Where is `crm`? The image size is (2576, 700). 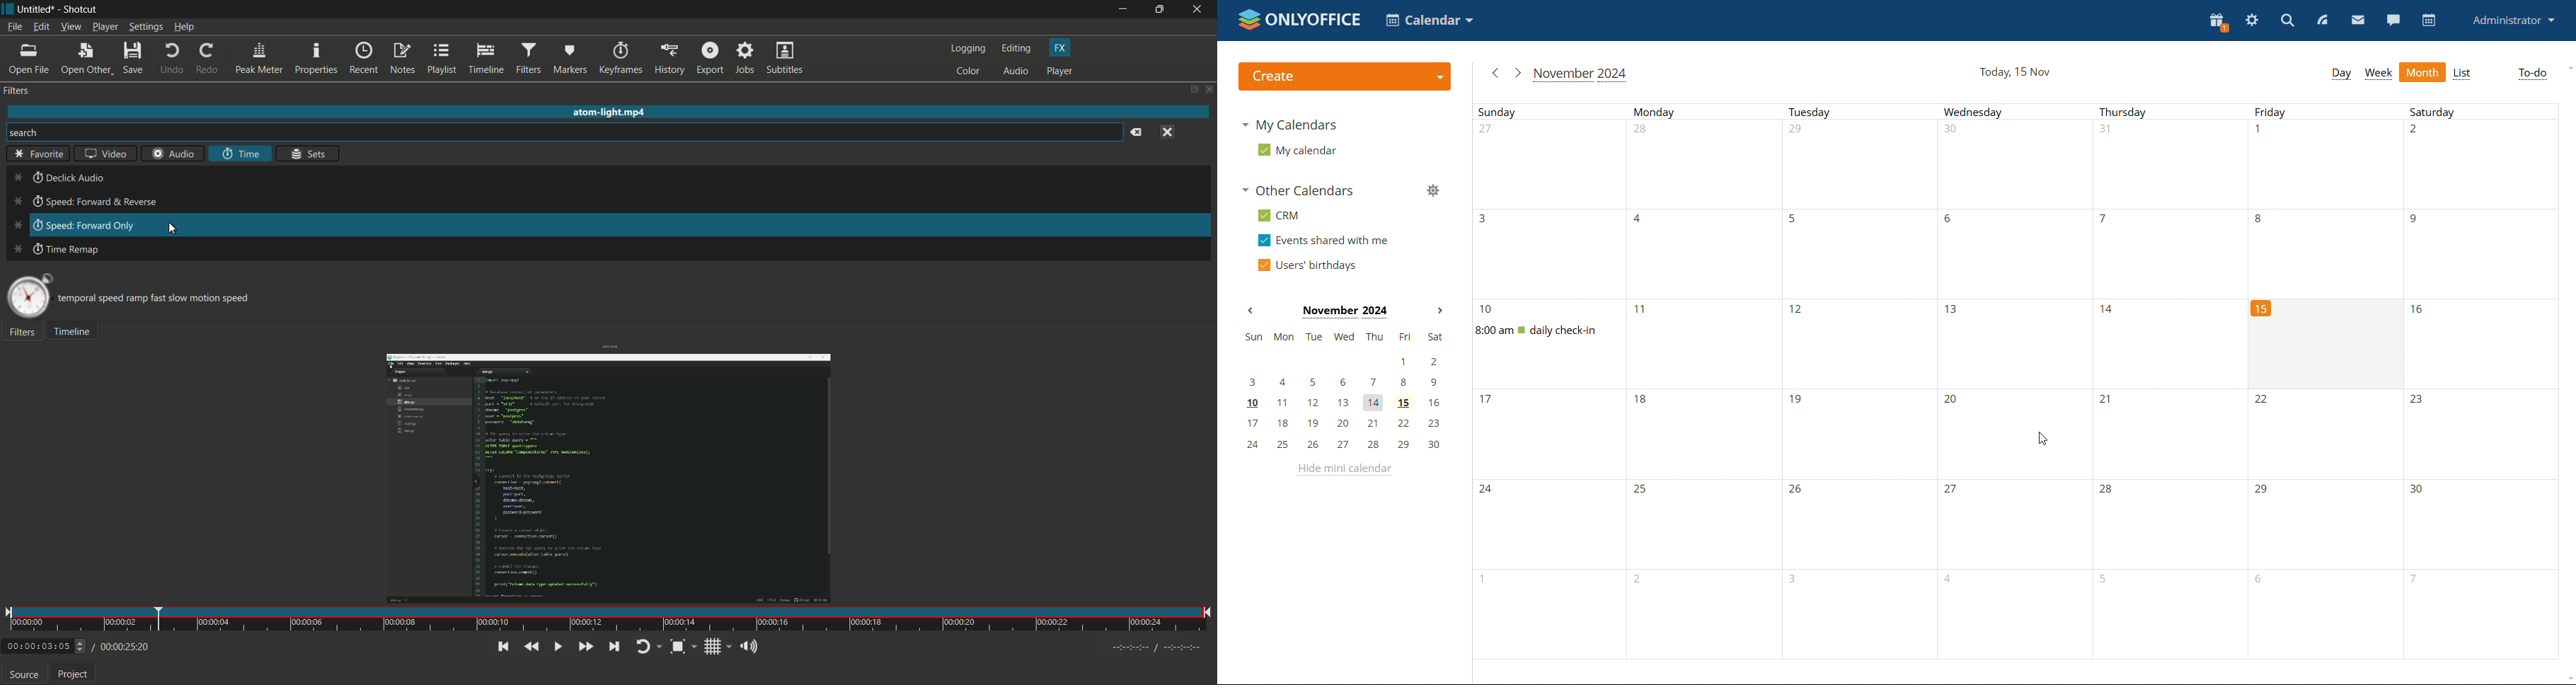
crm is located at coordinates (1277, 215).